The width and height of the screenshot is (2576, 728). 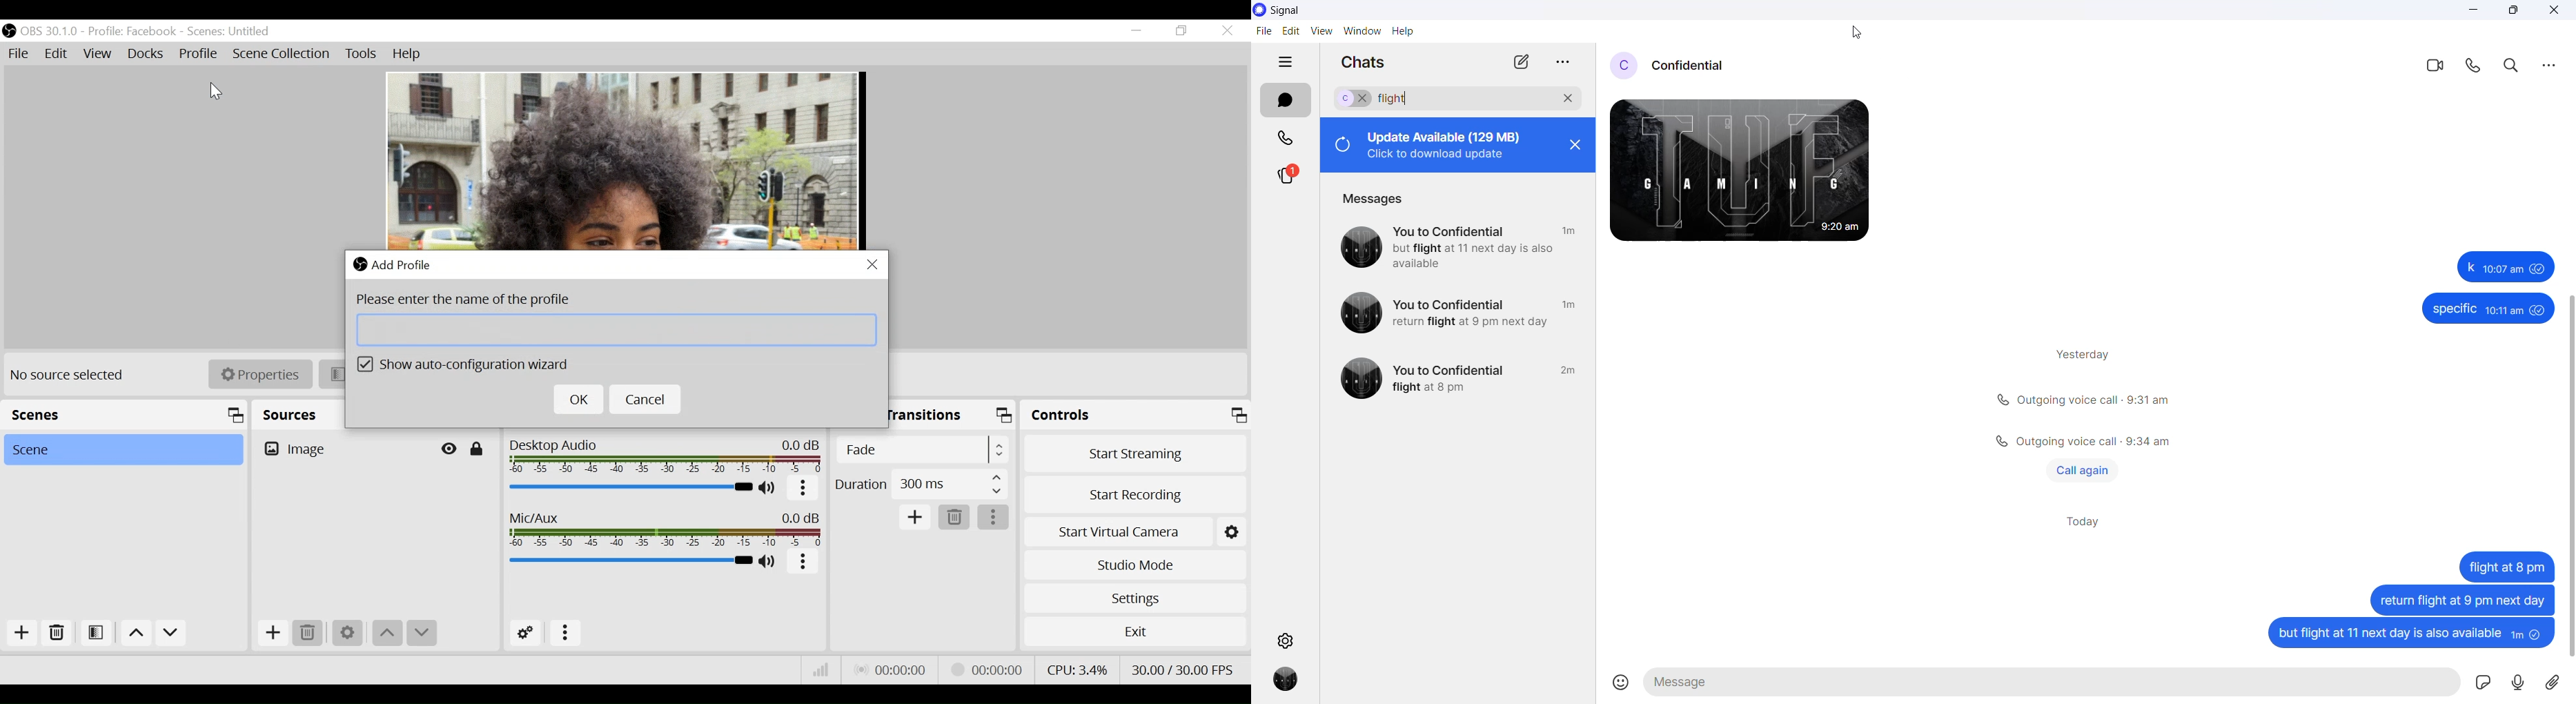 What do you see at coordinates (99, 54) in the screenshot?
I see `View` at bounding box center [99, 54].